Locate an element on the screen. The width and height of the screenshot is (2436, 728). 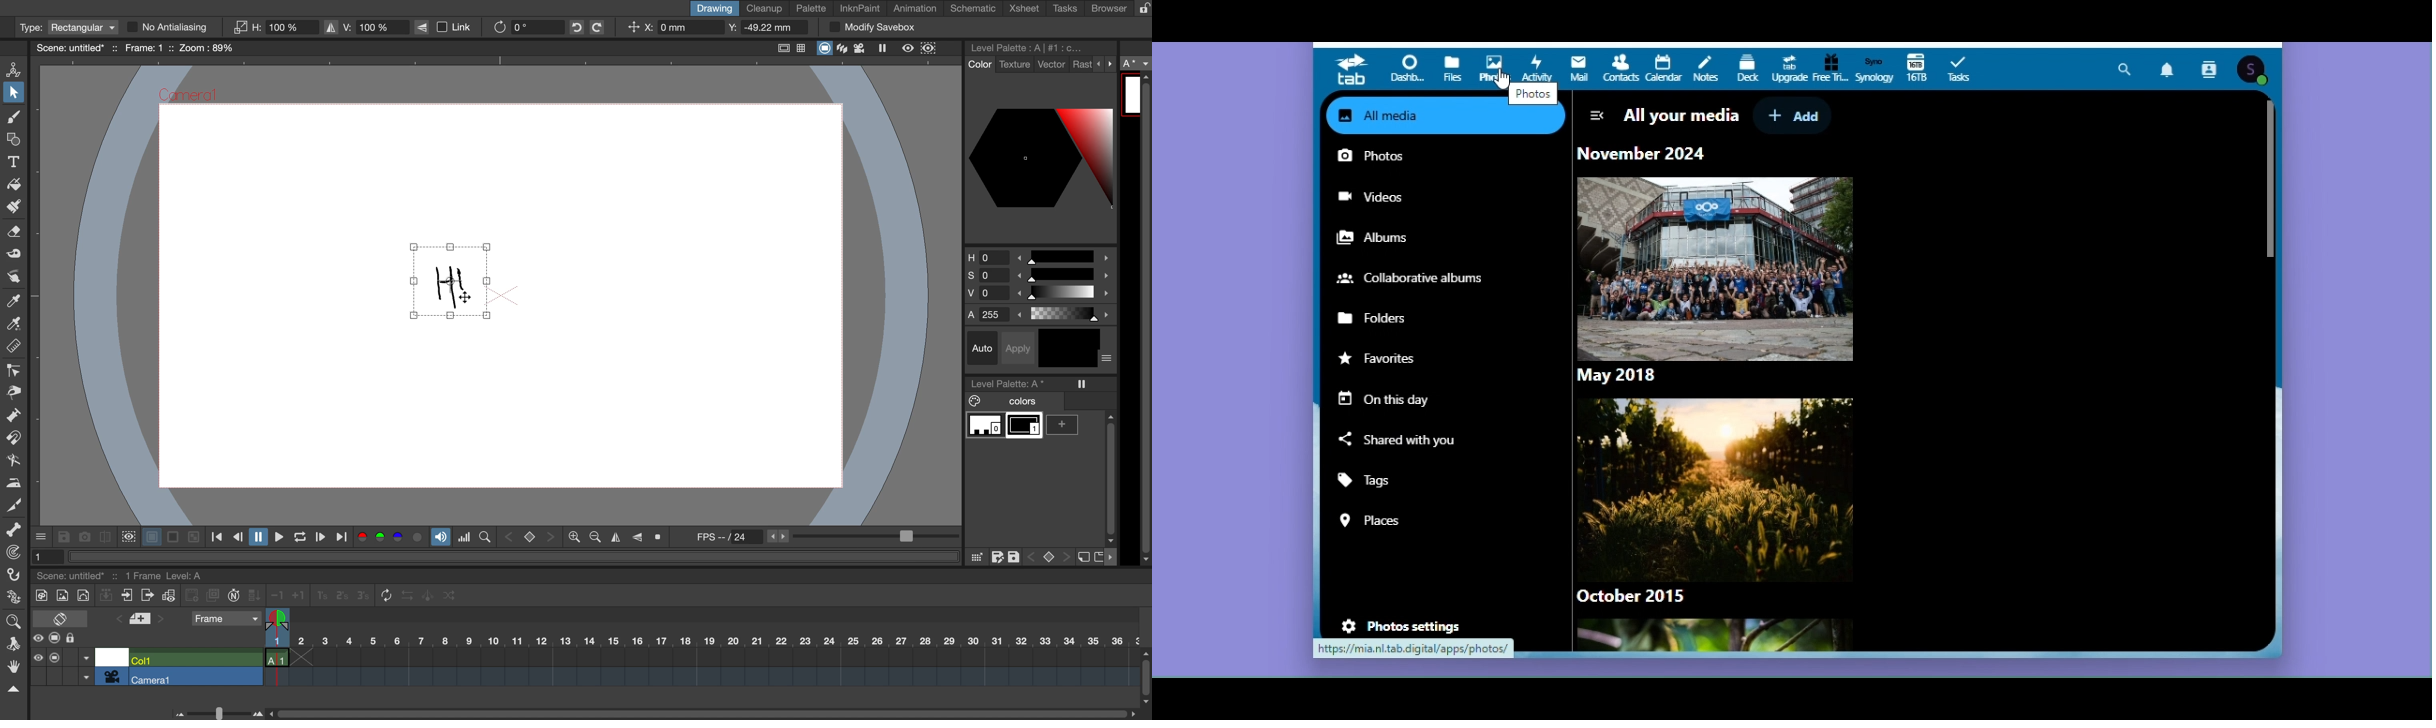
cutter tool is located at coordinates (14, 504).